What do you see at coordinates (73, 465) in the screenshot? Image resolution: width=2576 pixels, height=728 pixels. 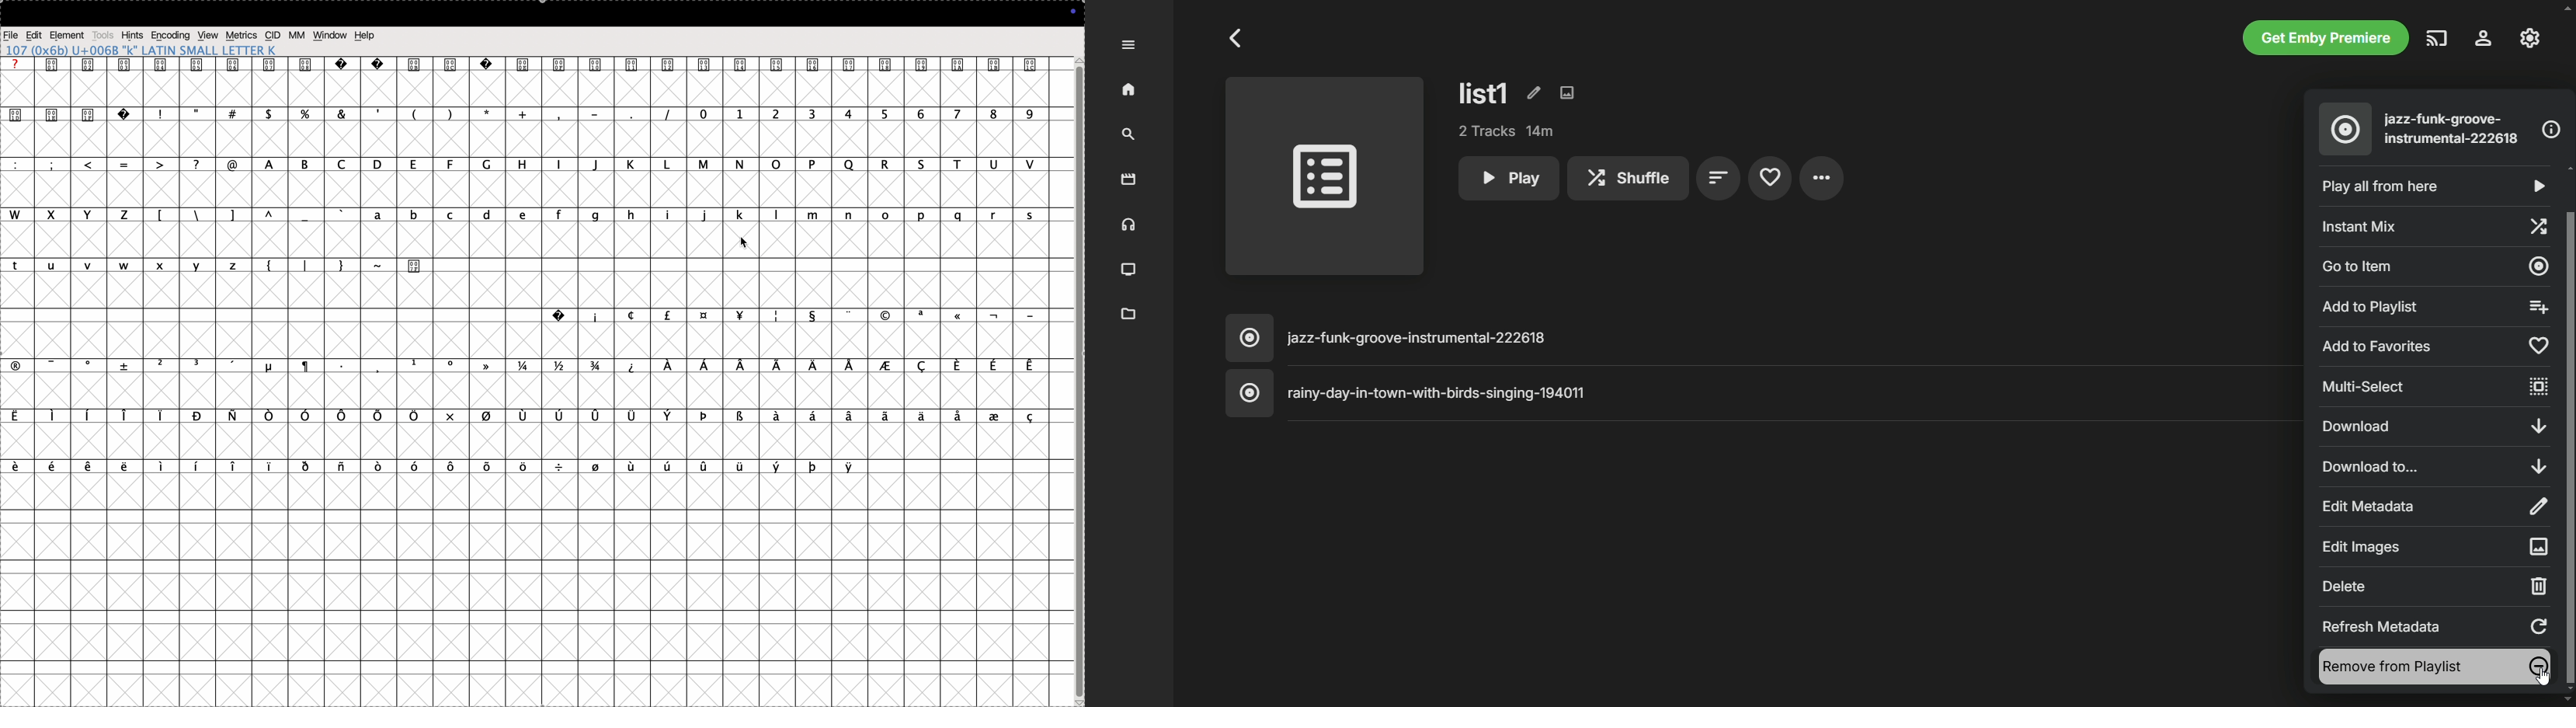 I see `symbol list of e` at bounding box center [73, 465].